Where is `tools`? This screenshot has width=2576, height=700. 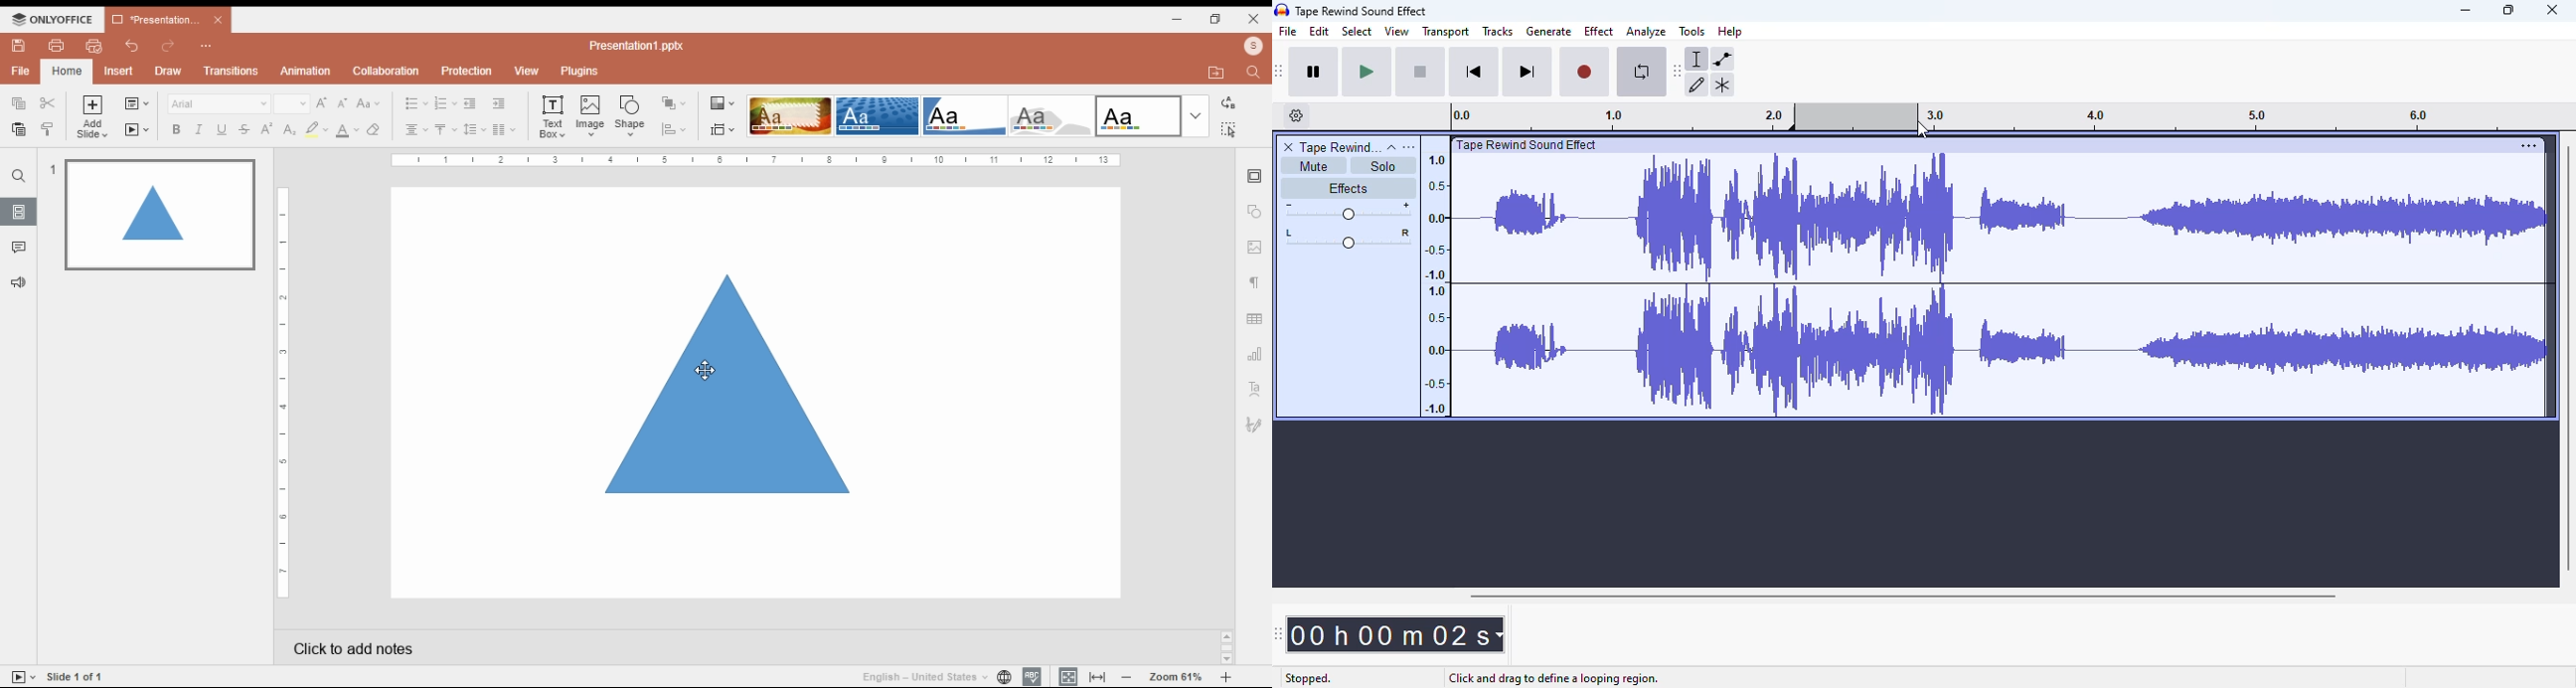 tools is located at coordinates (1693, 31).